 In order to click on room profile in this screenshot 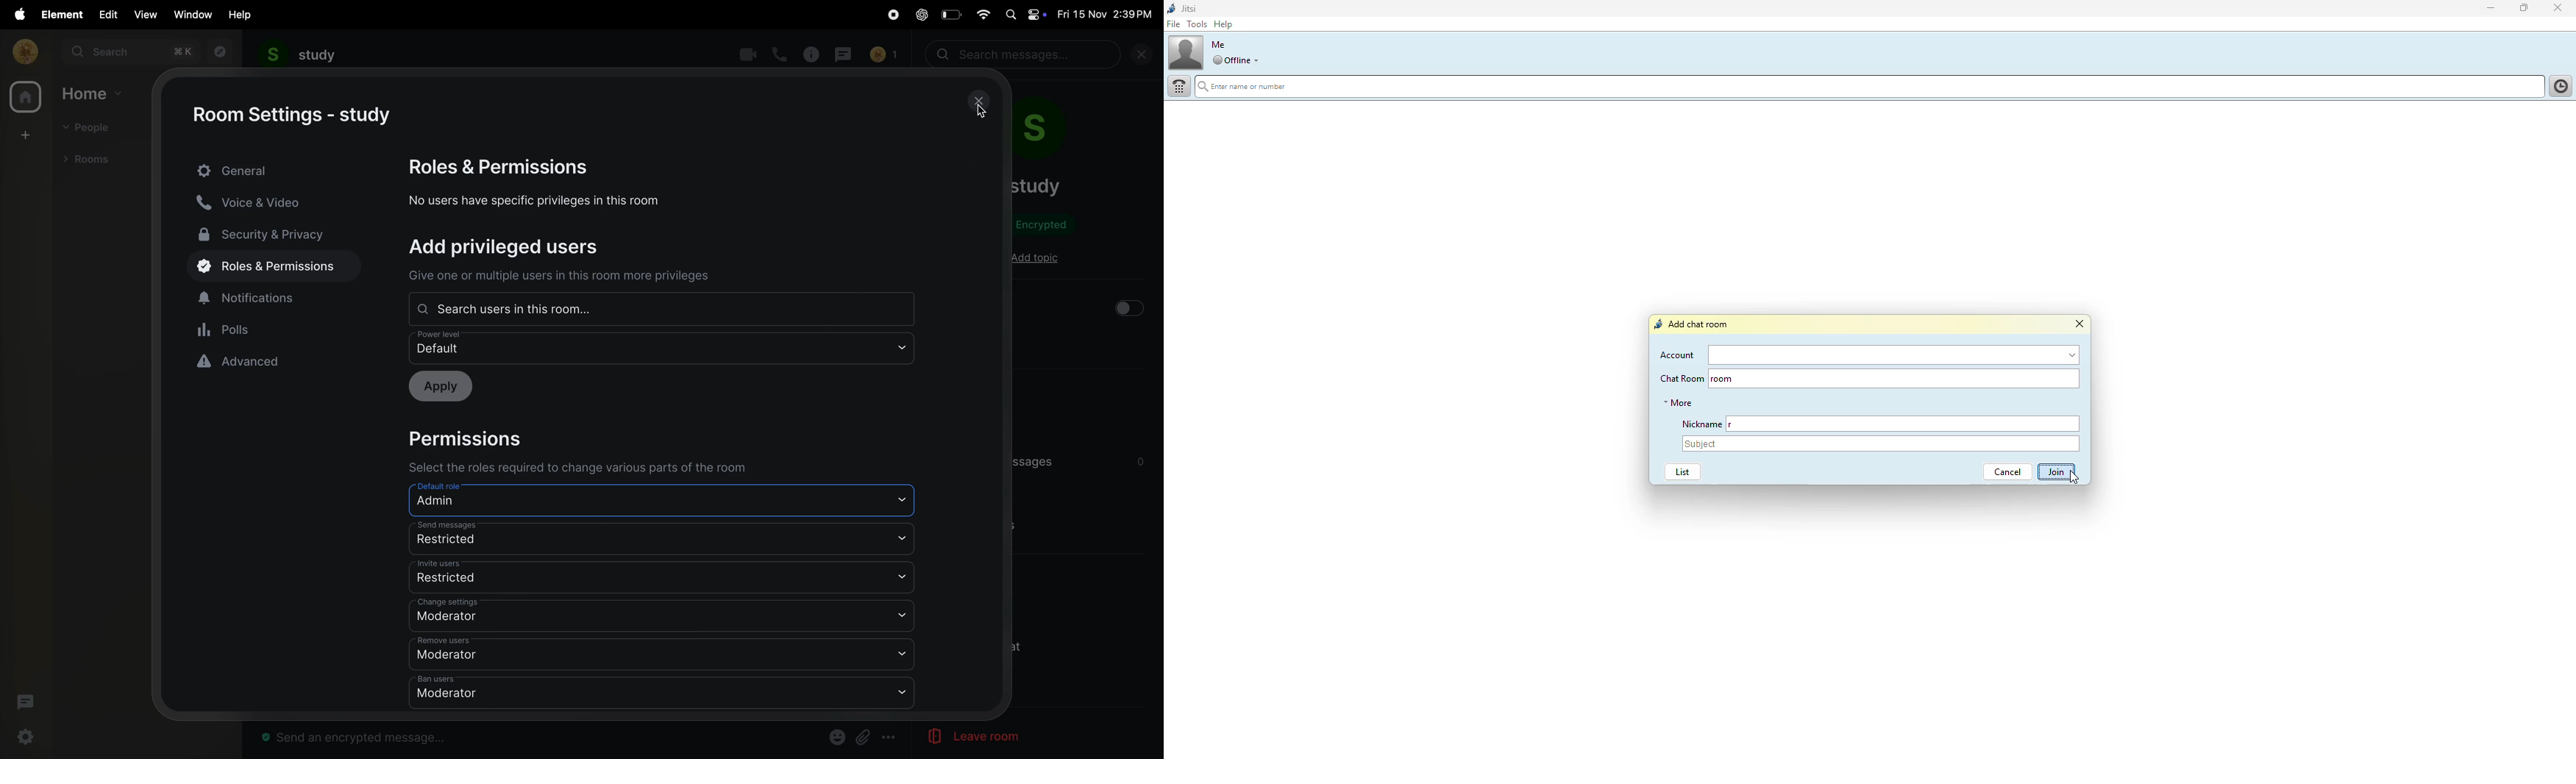, I will do `click(1053, 132)`.